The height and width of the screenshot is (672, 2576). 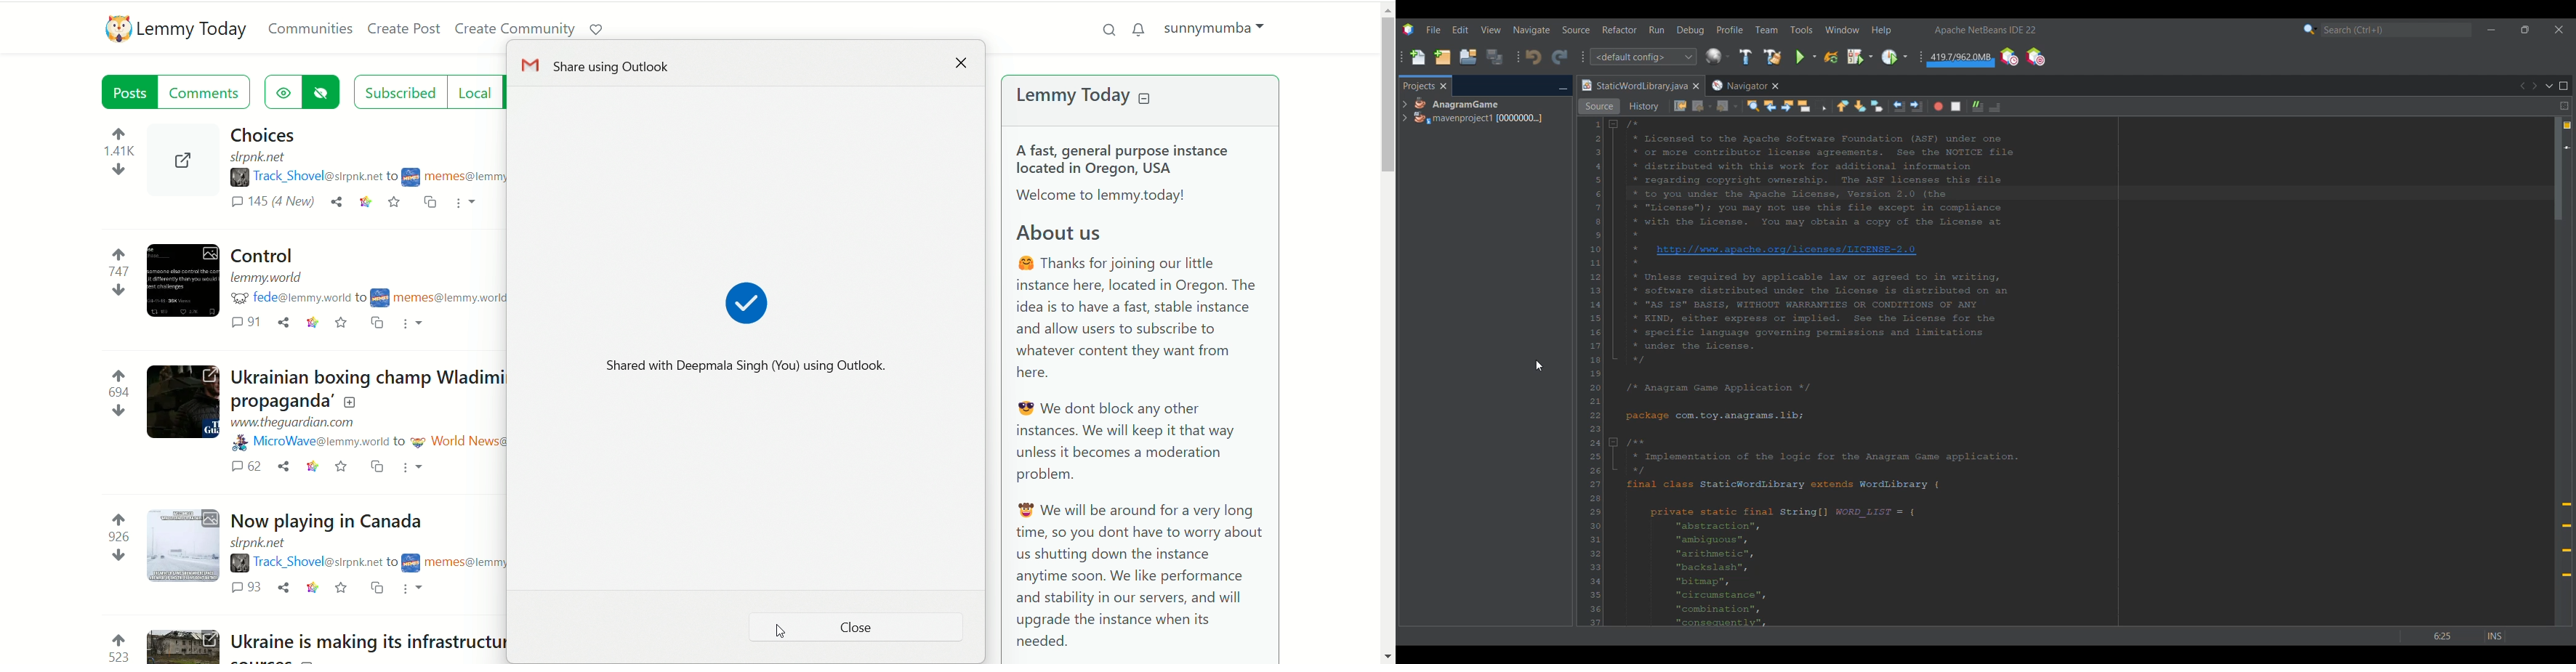 What do you see at coordinates (1986, 30) in the screenshot?
I see `Software name and version` at bounding box center [1986, 30].